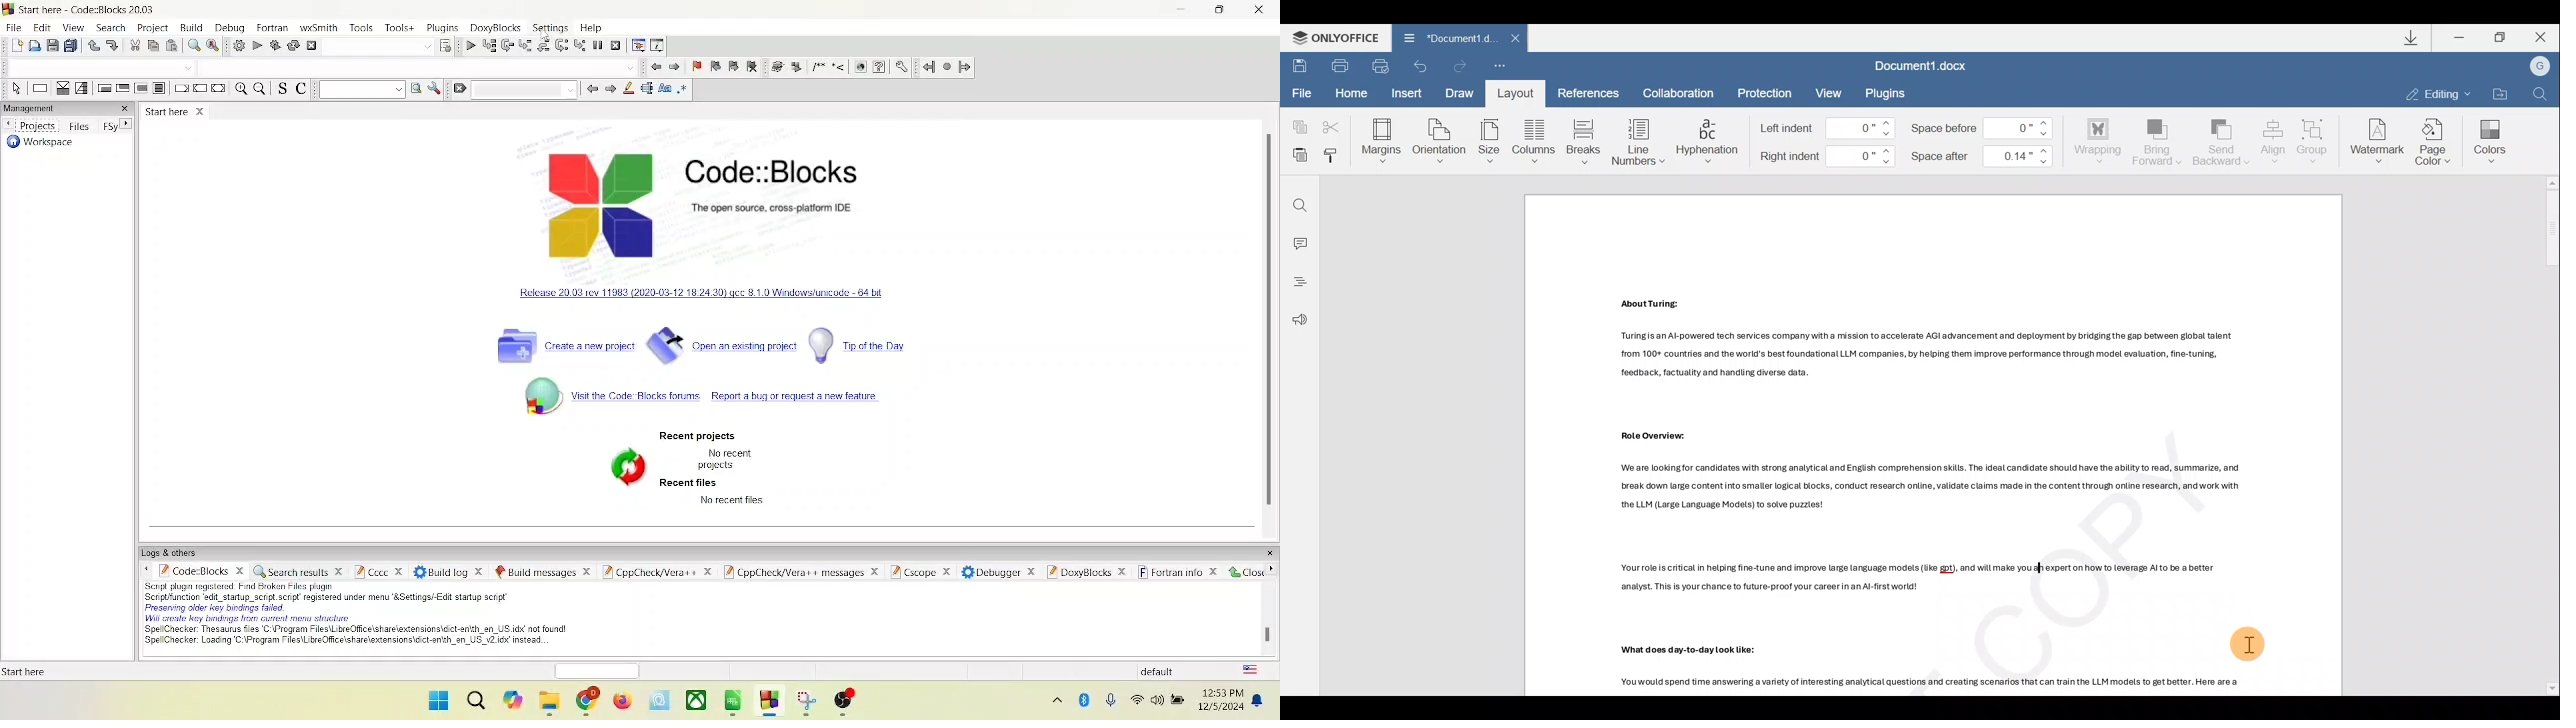  I want to click on Watermark, so click(2377, 143).